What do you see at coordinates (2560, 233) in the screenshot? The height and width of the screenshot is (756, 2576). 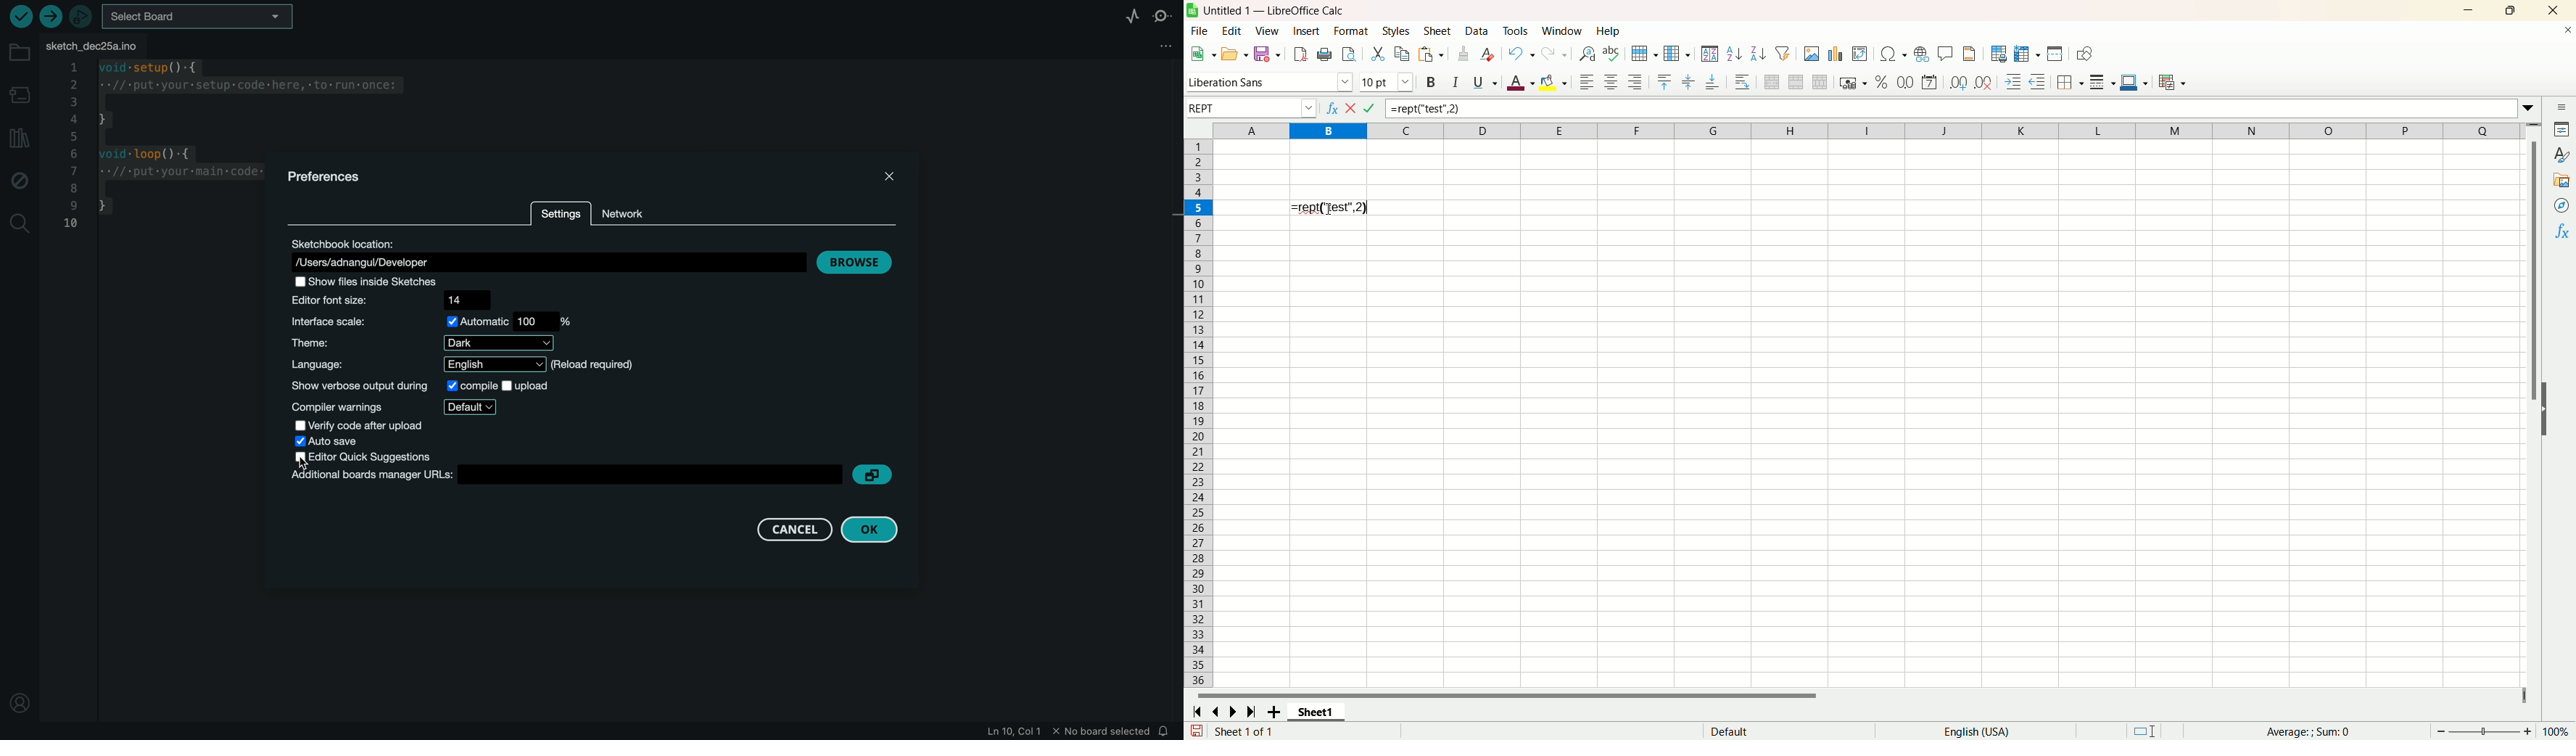 I see `function` at bounding box center [2560, 233].